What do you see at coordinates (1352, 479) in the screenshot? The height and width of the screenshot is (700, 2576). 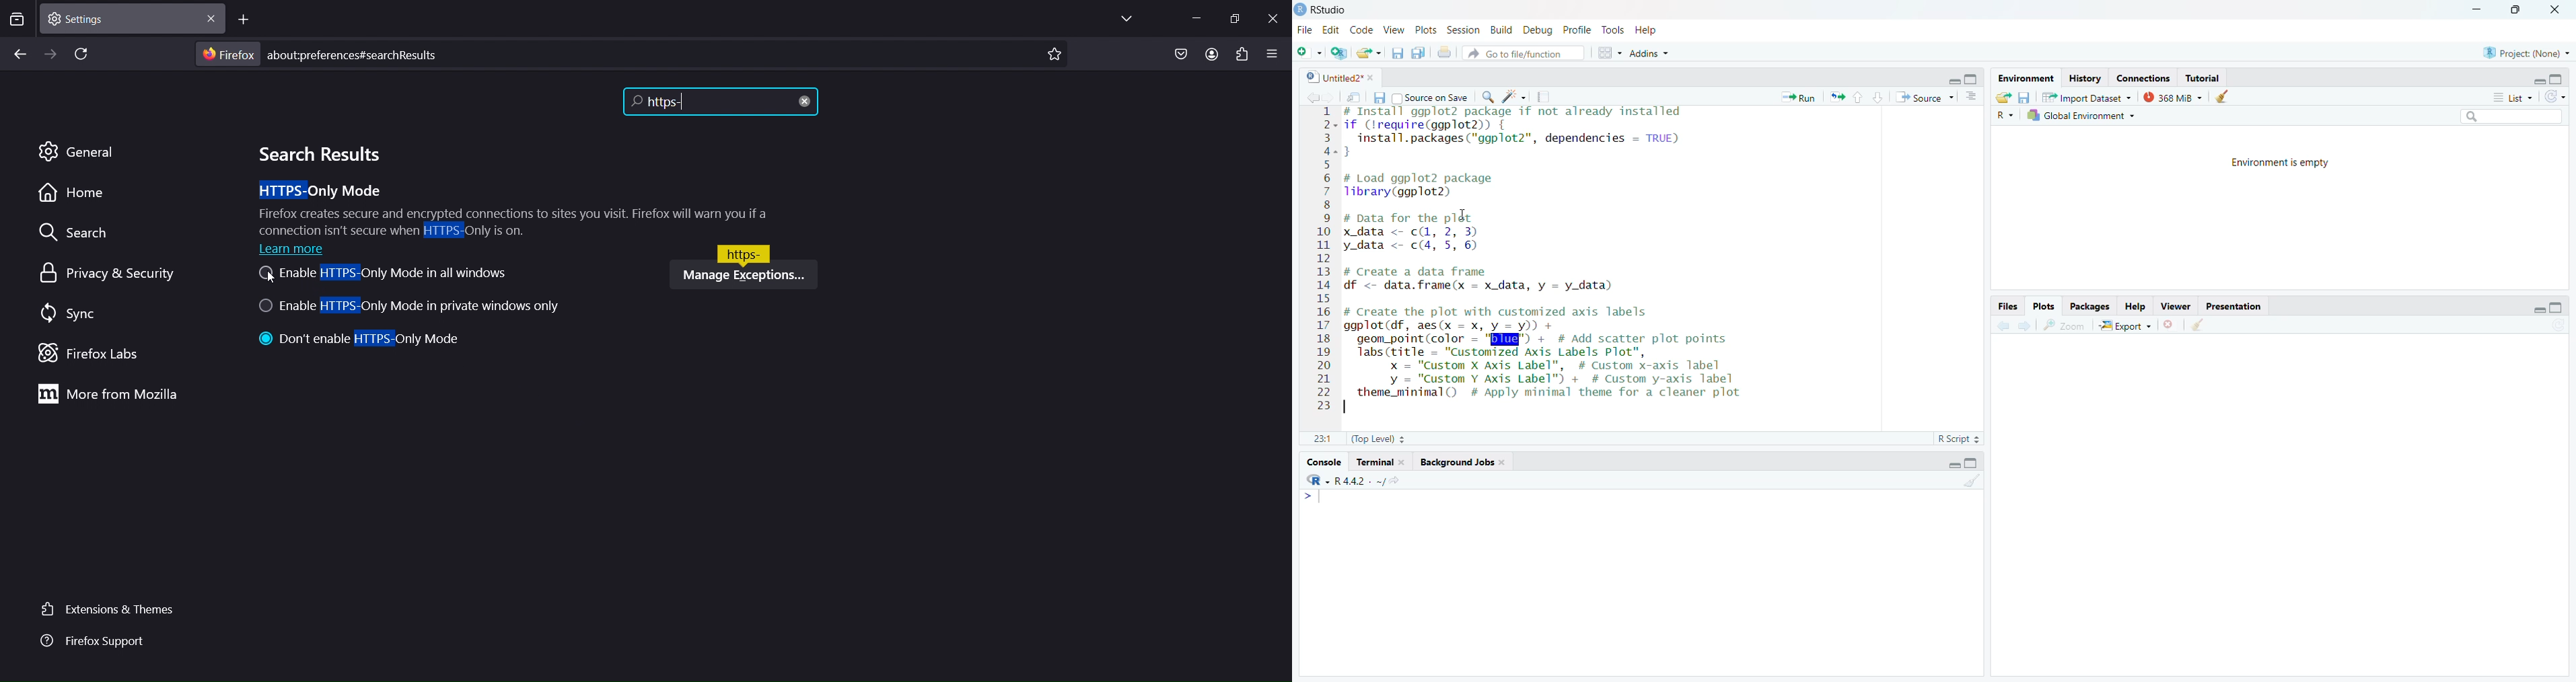 I see `, R442 « ~/` at bounding box center [1352, 479].